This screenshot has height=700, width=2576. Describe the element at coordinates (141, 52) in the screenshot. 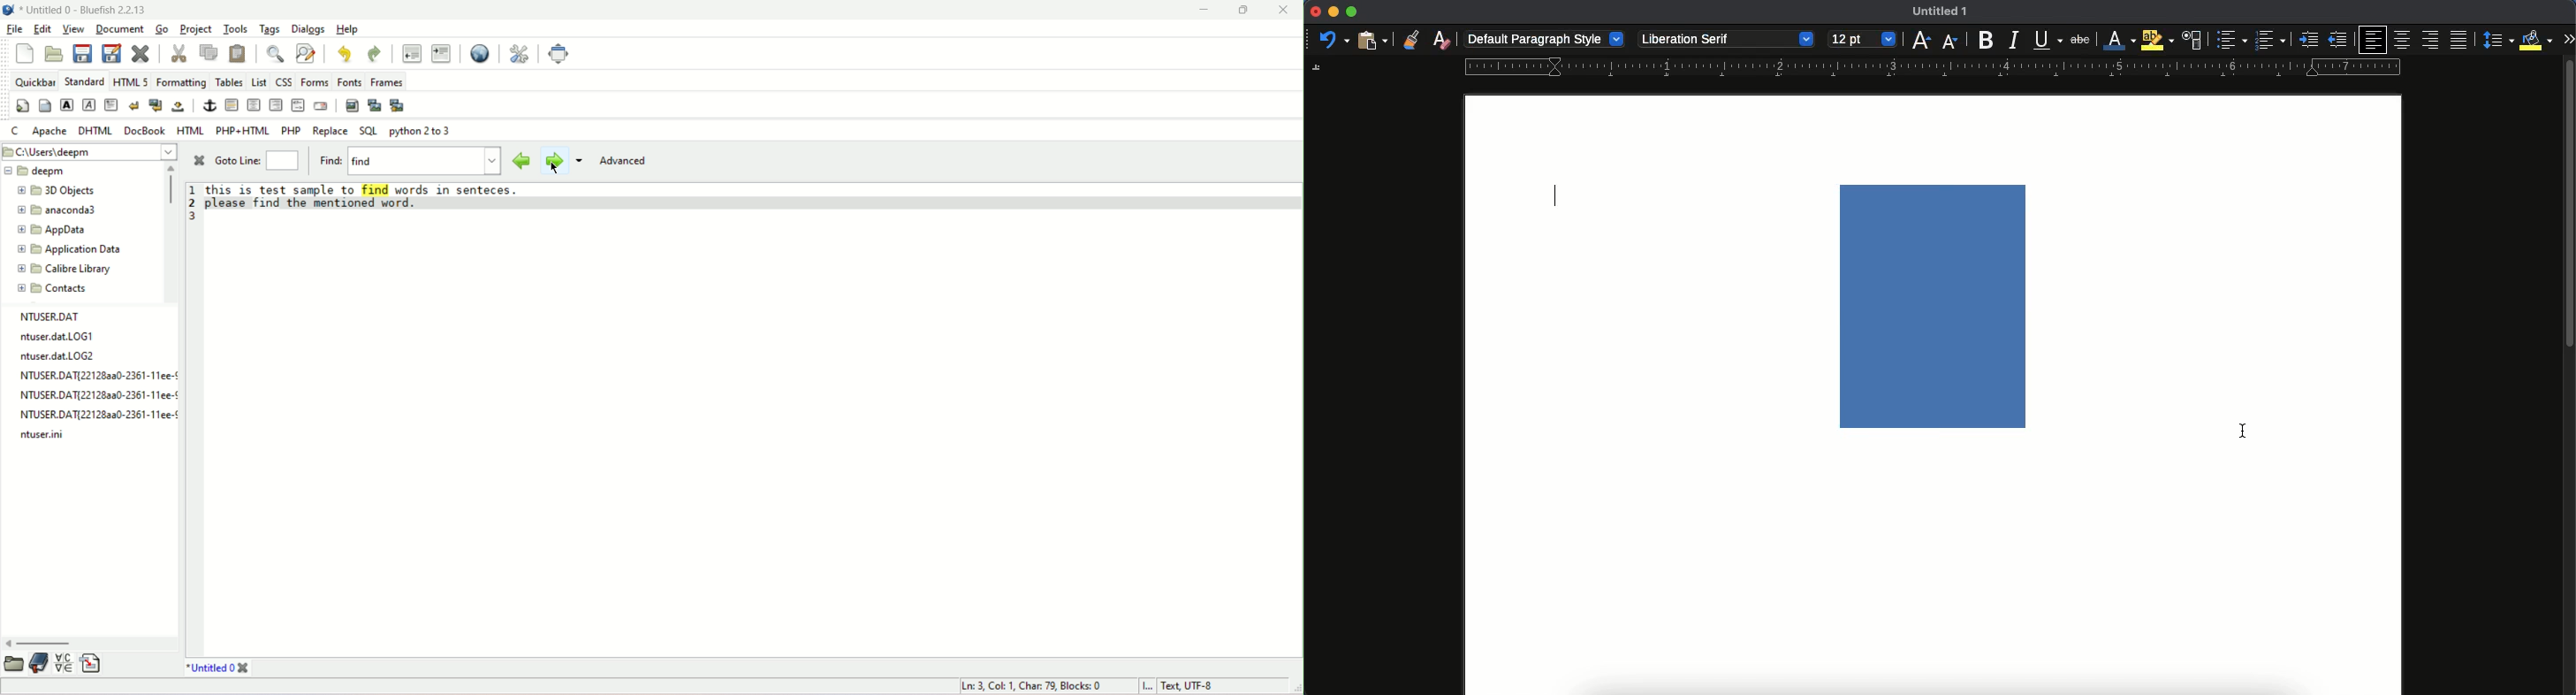

I see `close current file` at that location.